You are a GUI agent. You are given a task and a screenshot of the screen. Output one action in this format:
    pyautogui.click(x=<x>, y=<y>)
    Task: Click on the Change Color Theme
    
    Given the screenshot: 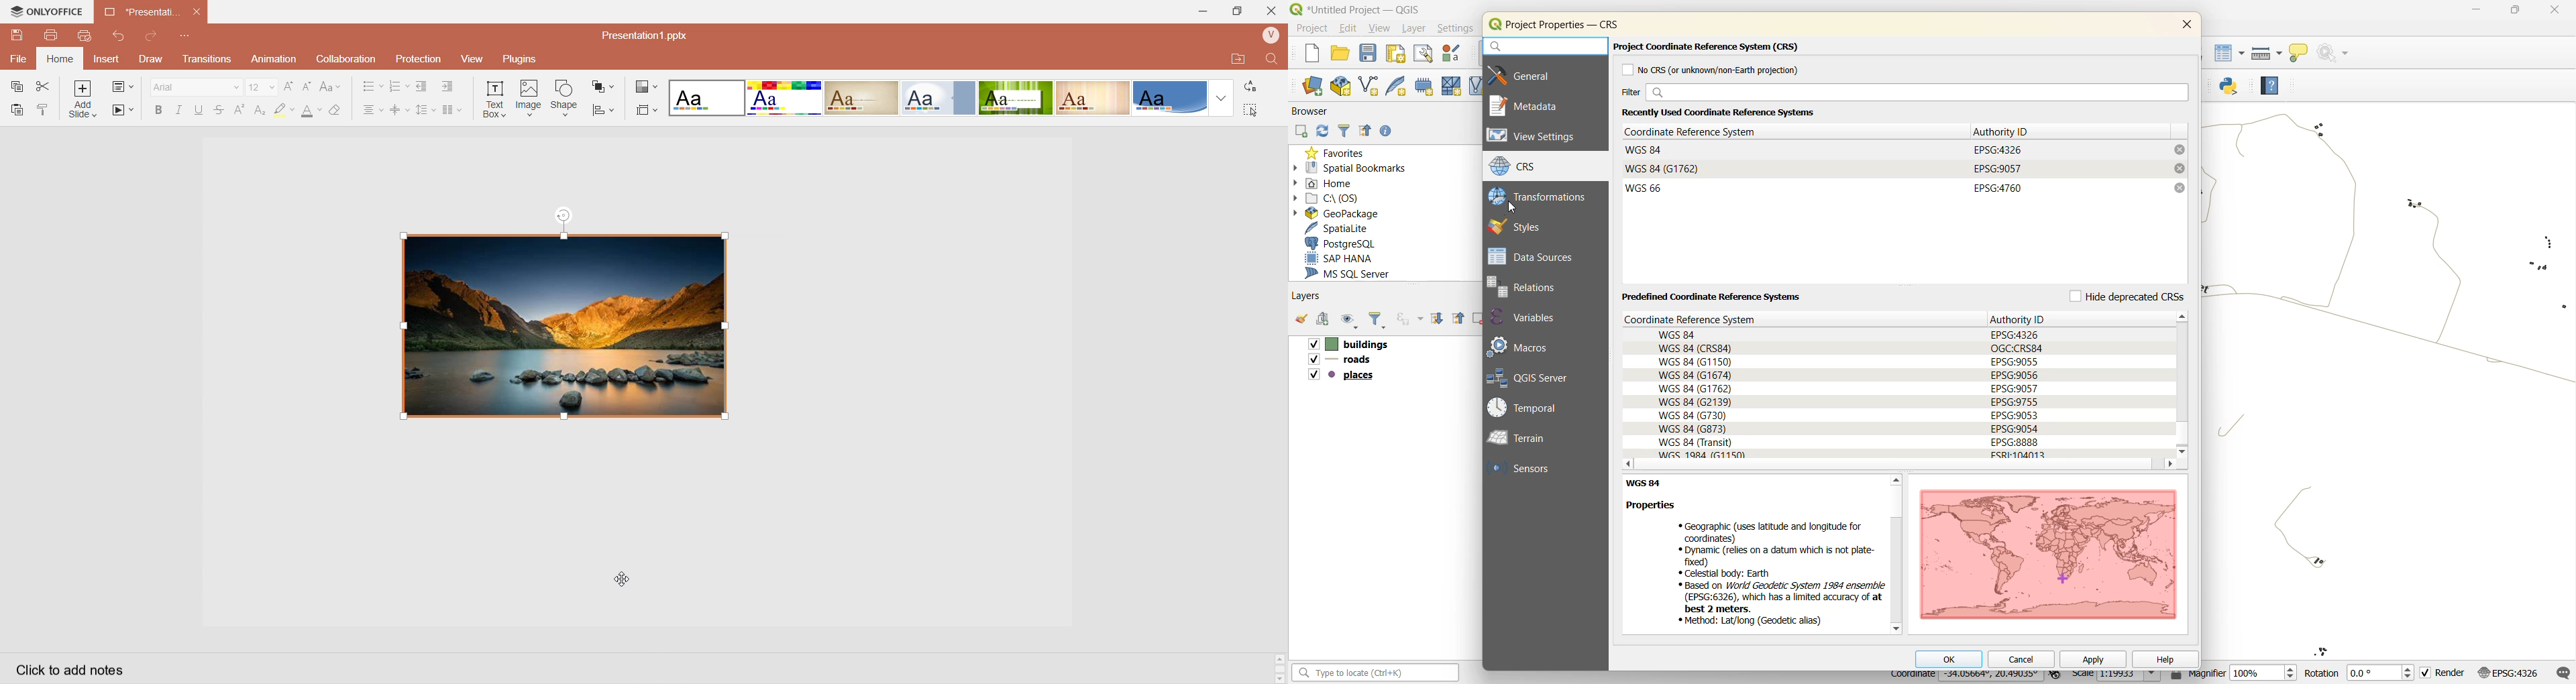 What is the action you would take?
    pyautogui.click(x=645, y=85)
    